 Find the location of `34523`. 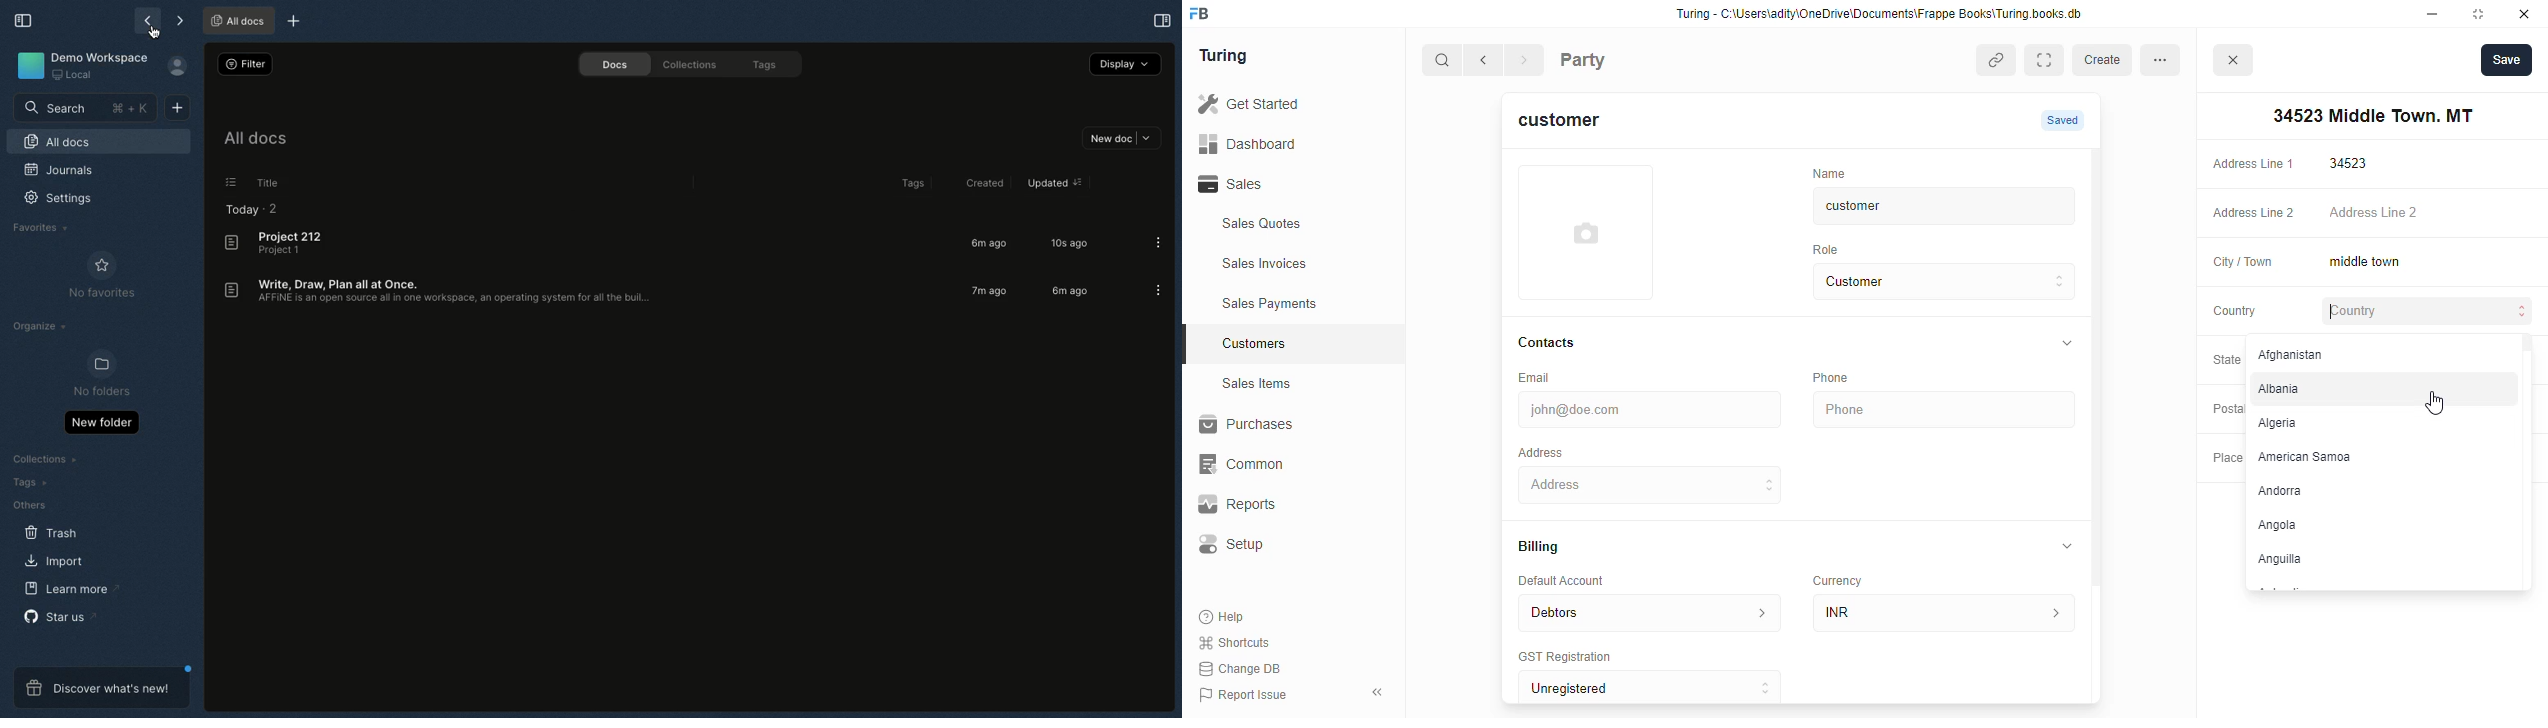

34523 is located at coordinates (2431, 163).